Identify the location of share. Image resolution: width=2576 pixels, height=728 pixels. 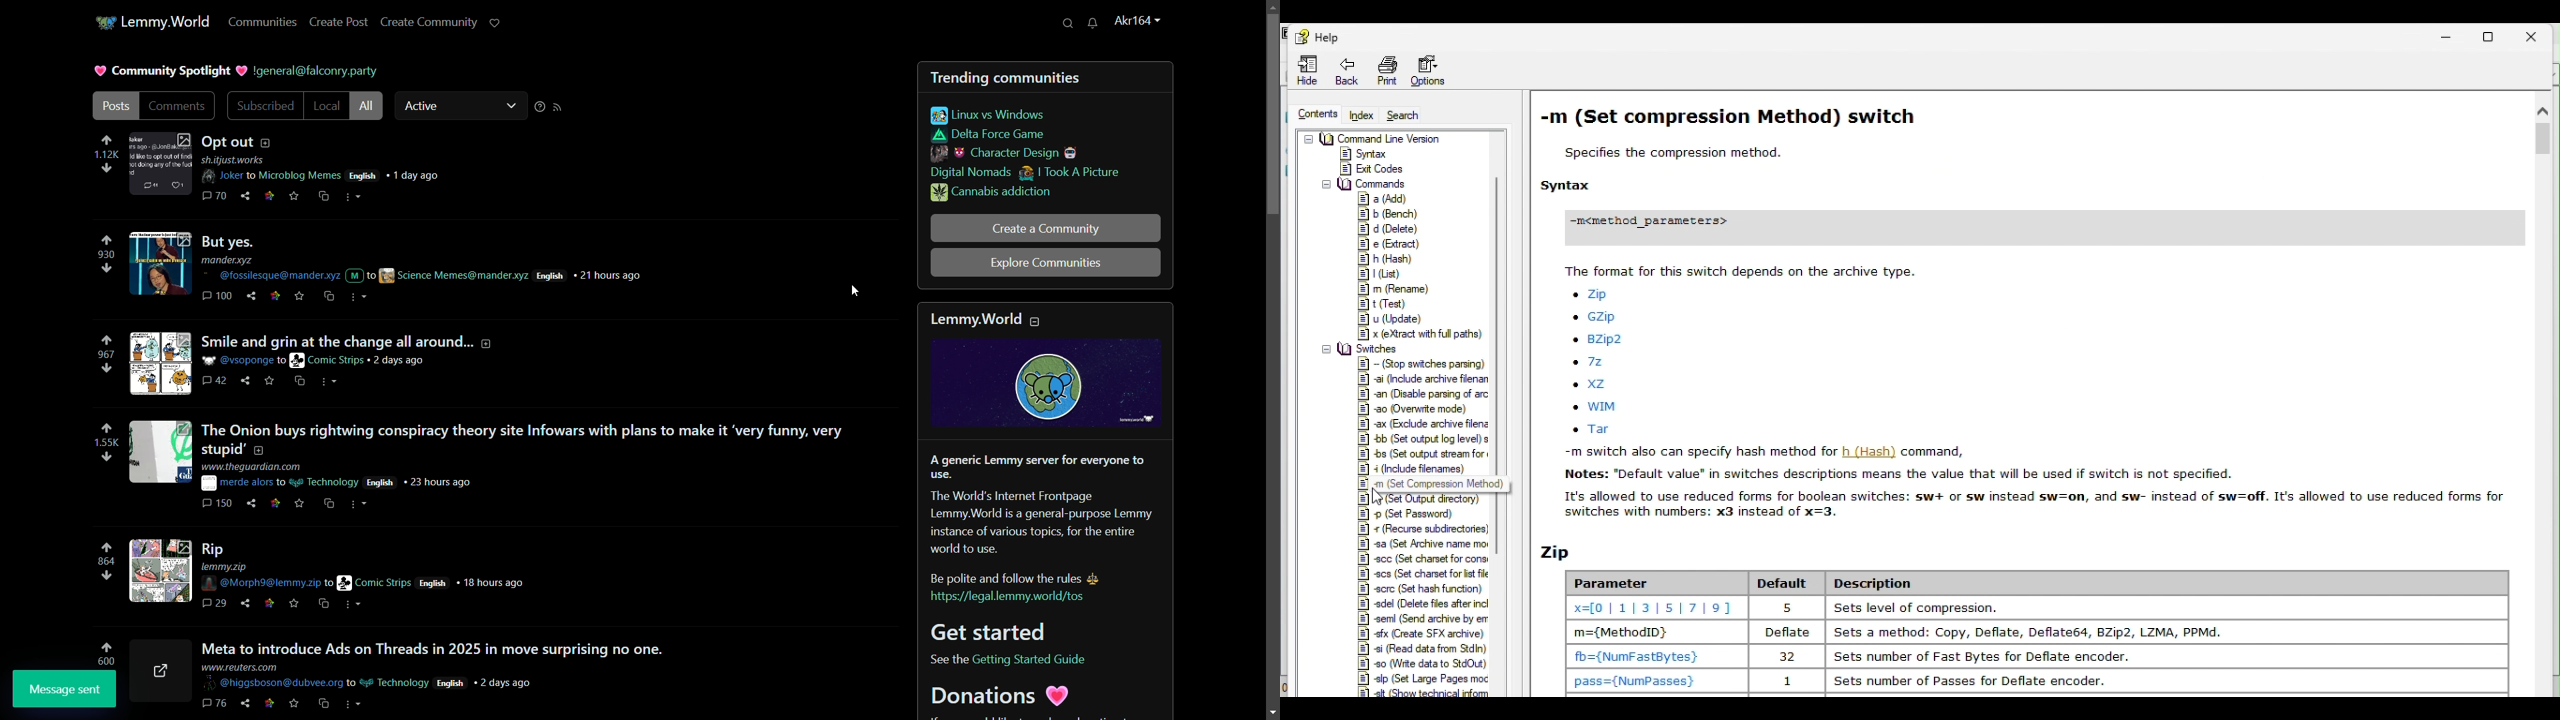
(253, 295).